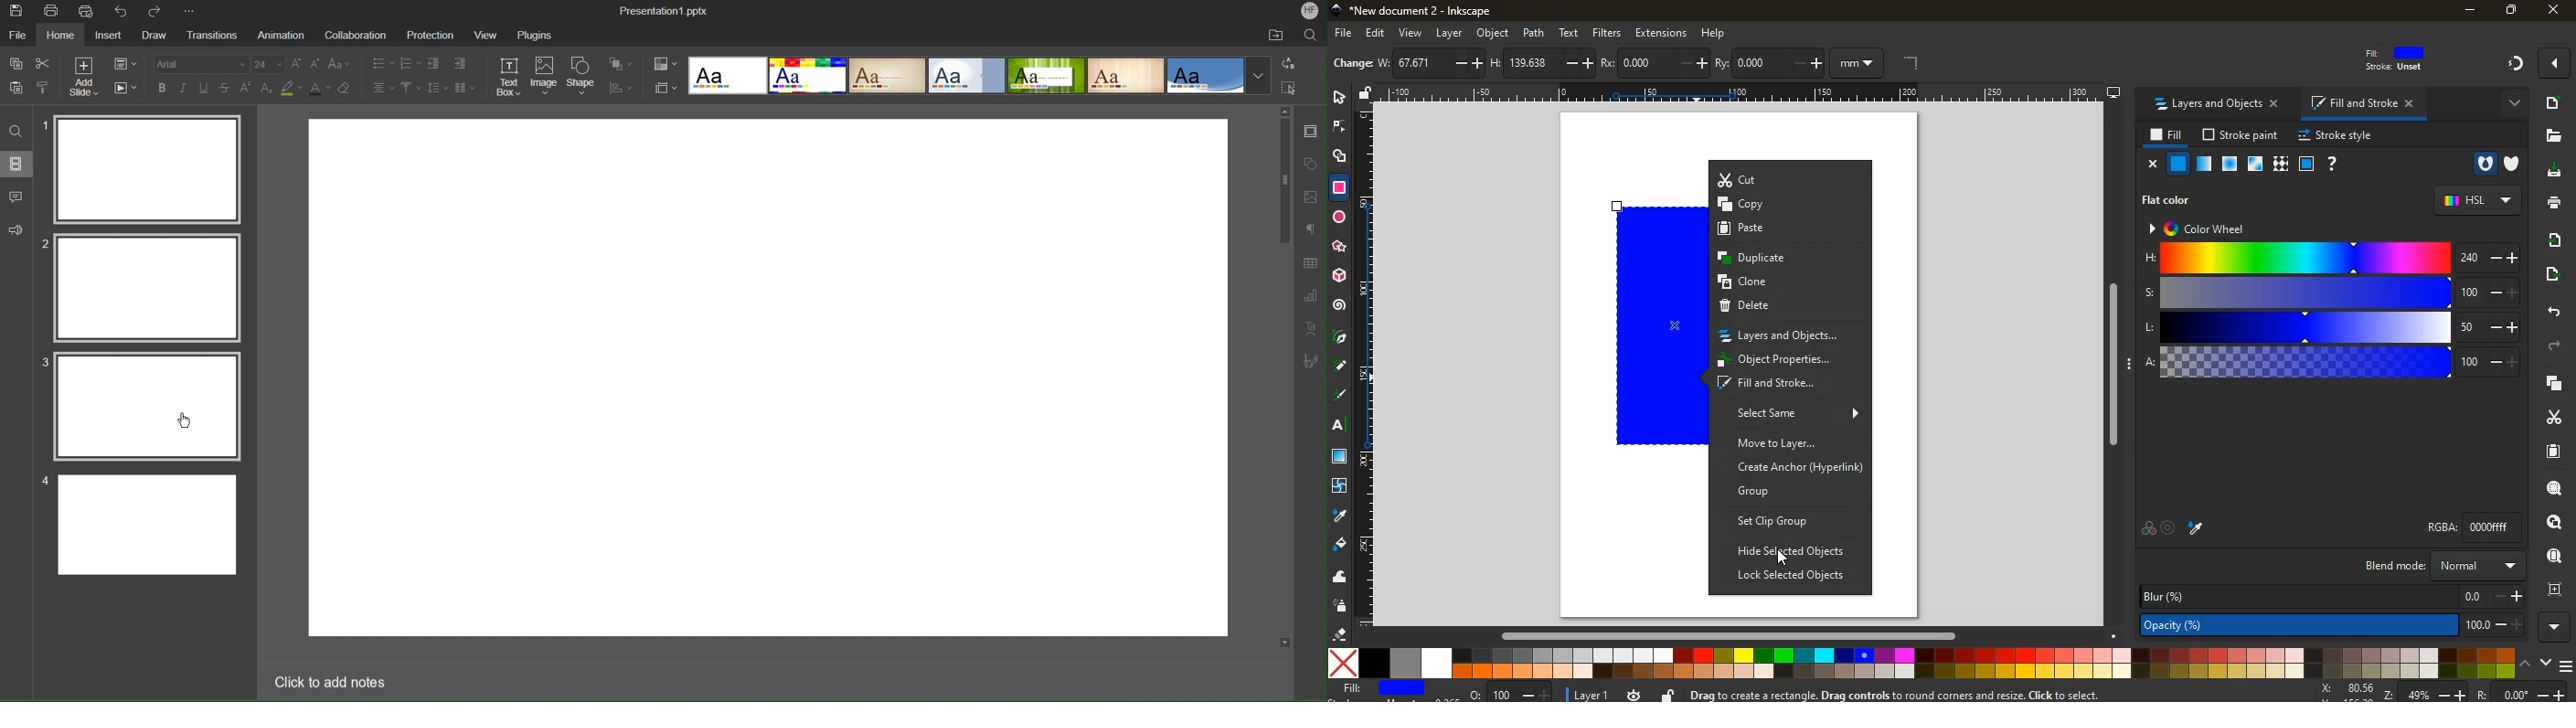 The height and width of the screenshot is (728, 2576). What do you see at coordinates (2549, 452) in the screenshot?
I see `paper` at bounding box center [2549, 452].